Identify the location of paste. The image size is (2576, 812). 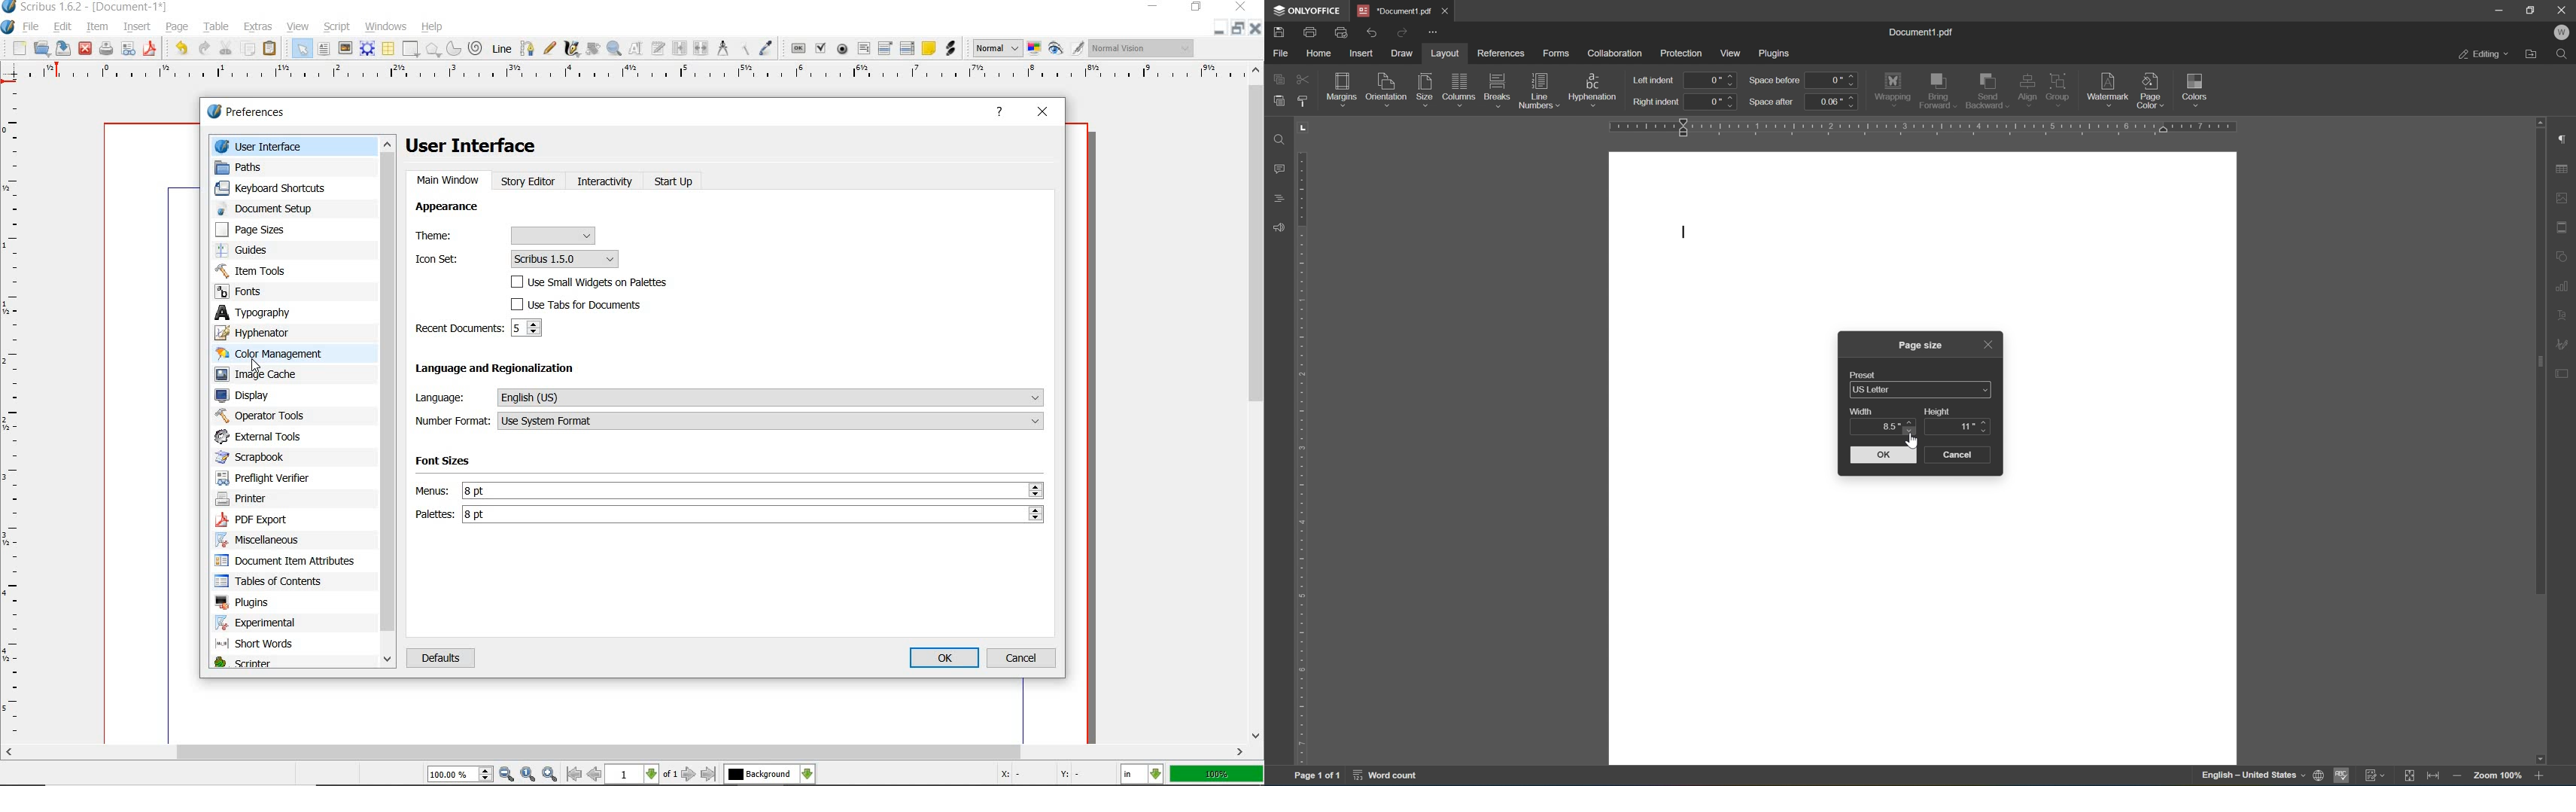
(272, 50).